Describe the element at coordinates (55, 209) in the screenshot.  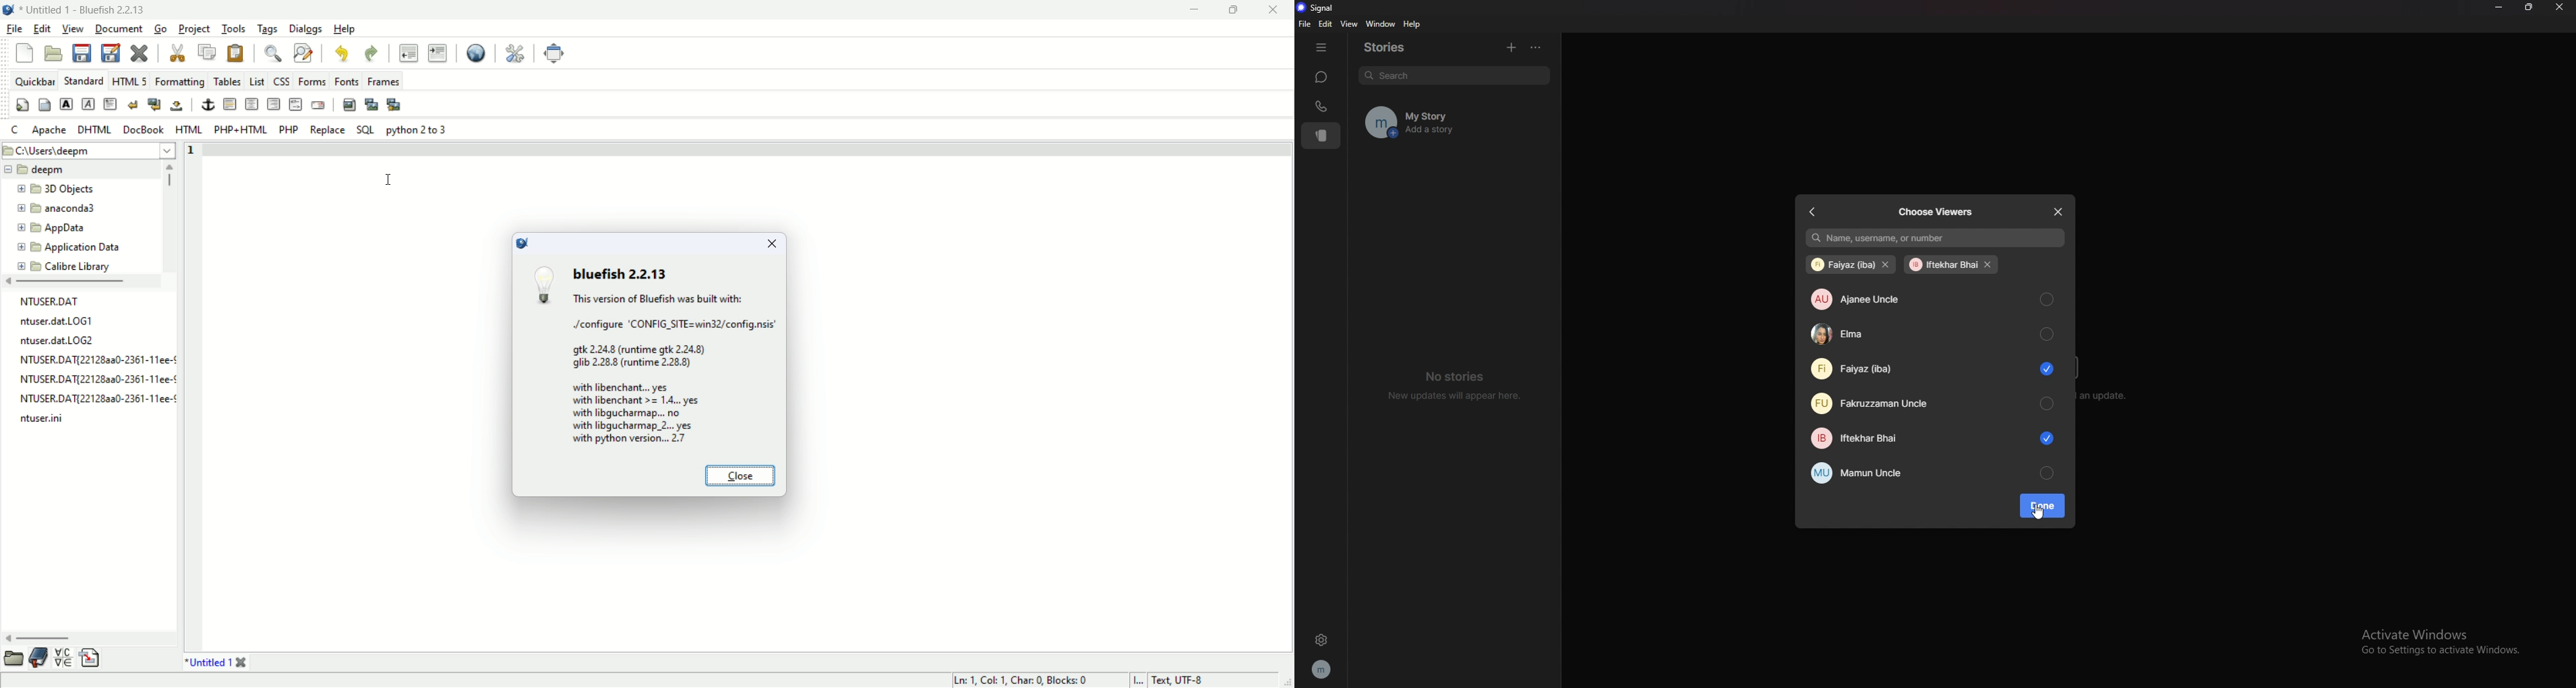
I see `folder name` at that location.